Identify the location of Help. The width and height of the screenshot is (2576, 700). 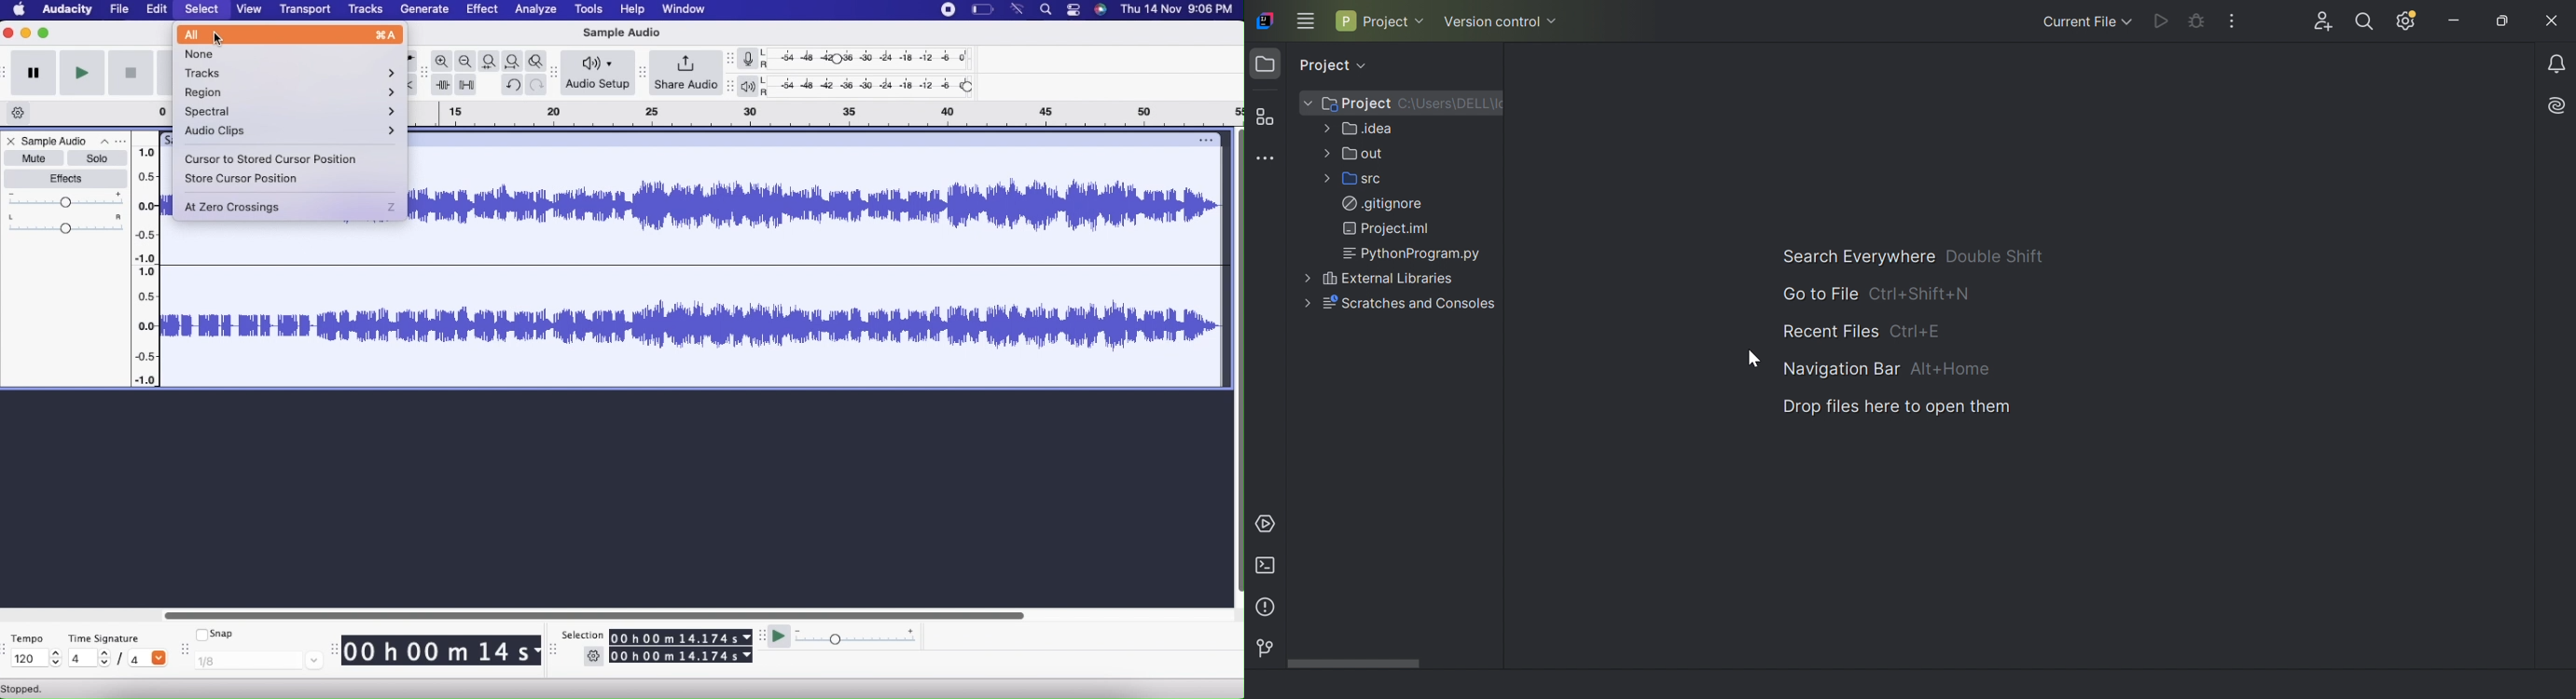
(633, 9).